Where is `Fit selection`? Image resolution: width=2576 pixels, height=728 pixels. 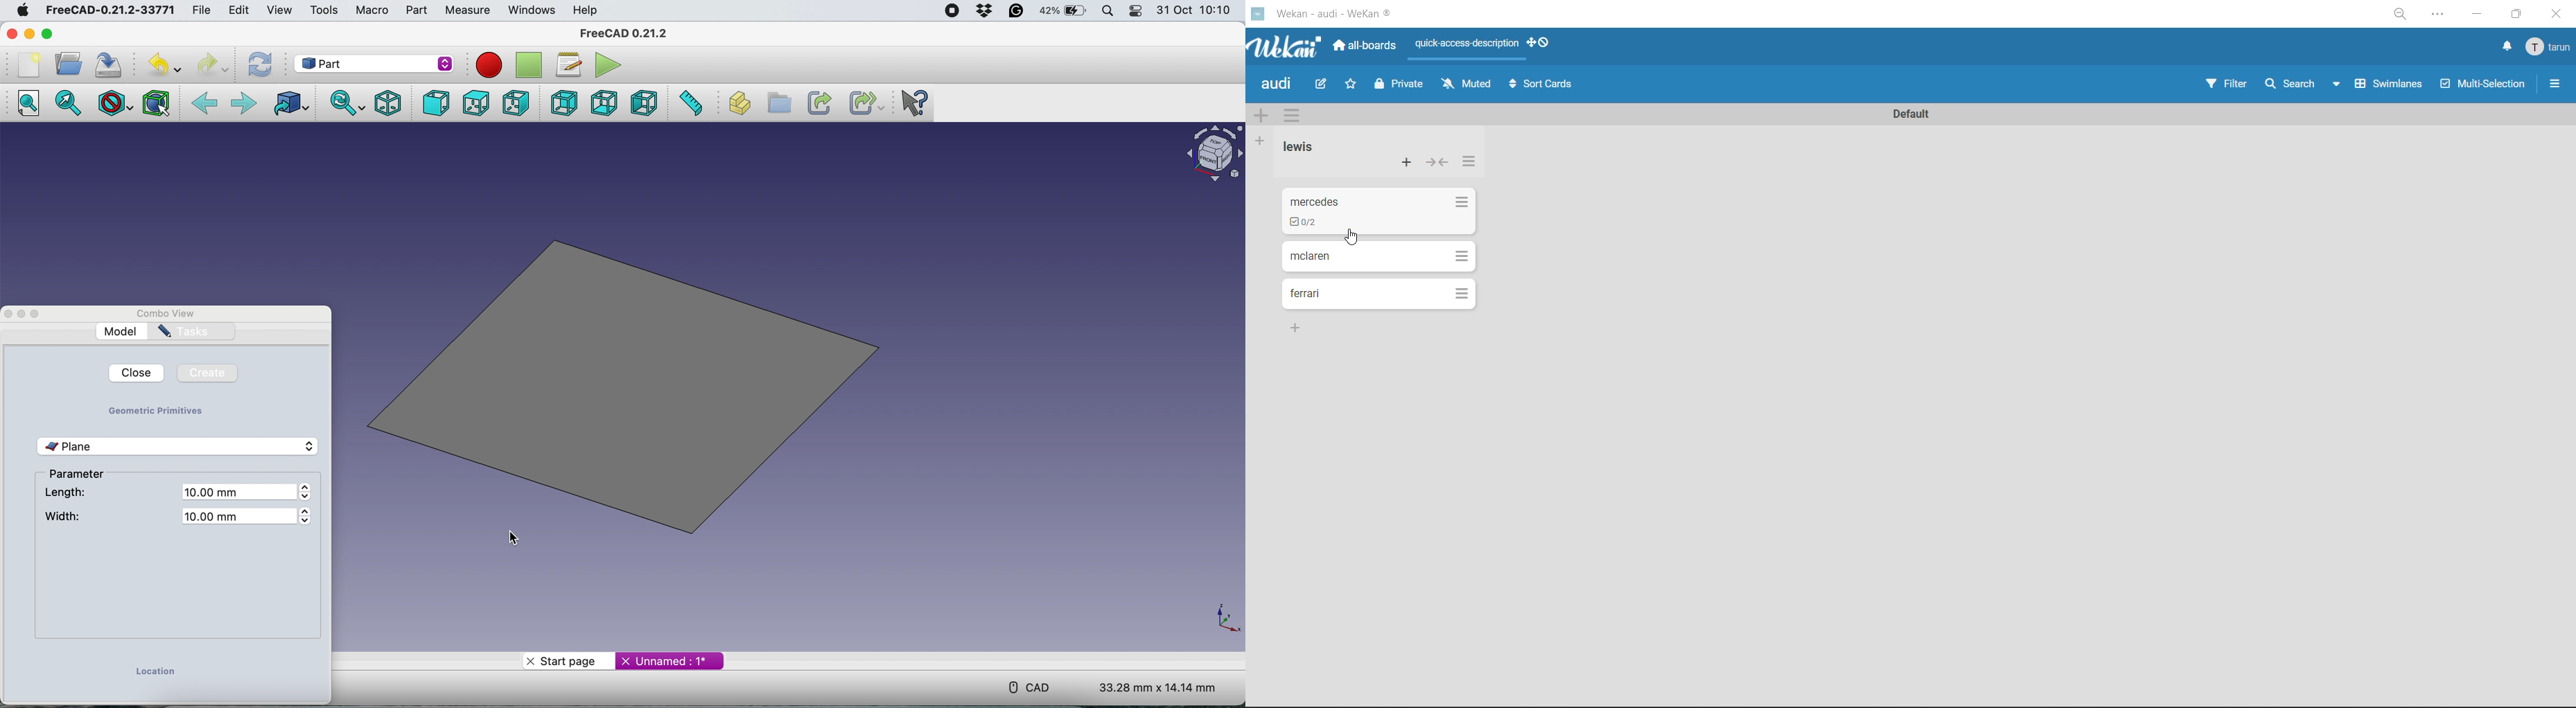 Fit selection is located at coordinates (65, 102).